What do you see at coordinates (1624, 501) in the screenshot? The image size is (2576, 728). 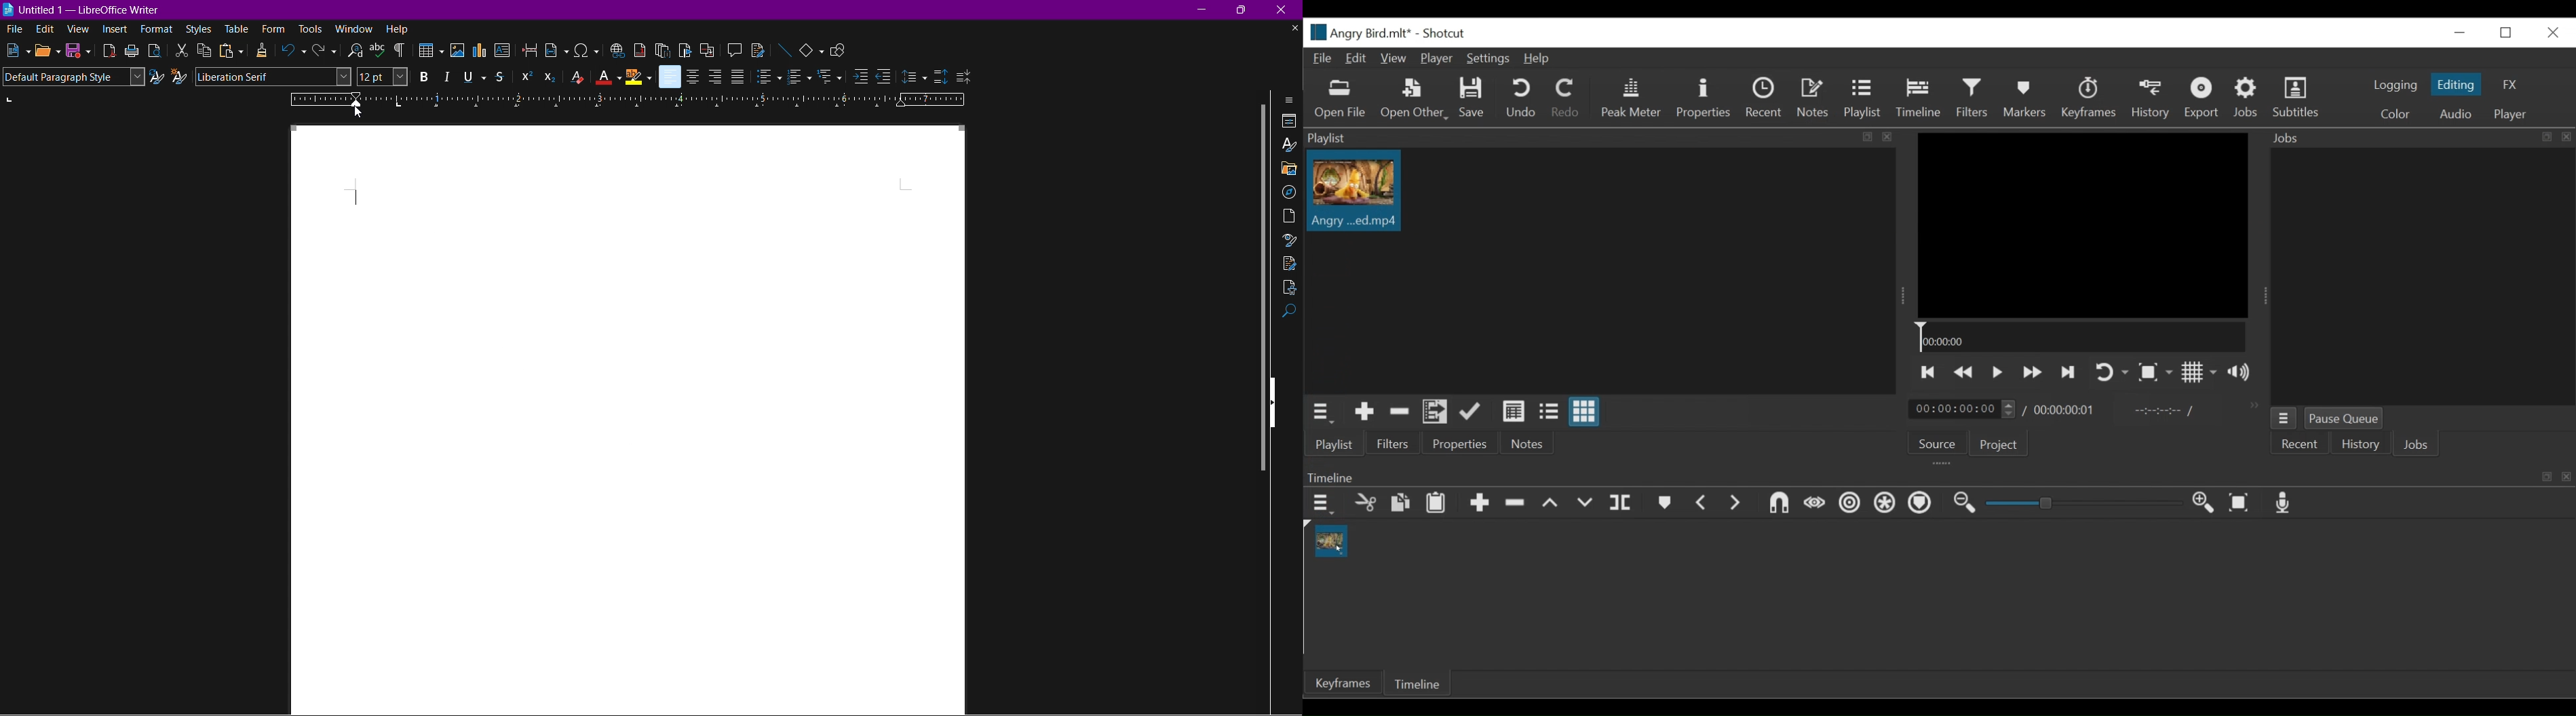 I see `split` at bounding box center [1624, 501].